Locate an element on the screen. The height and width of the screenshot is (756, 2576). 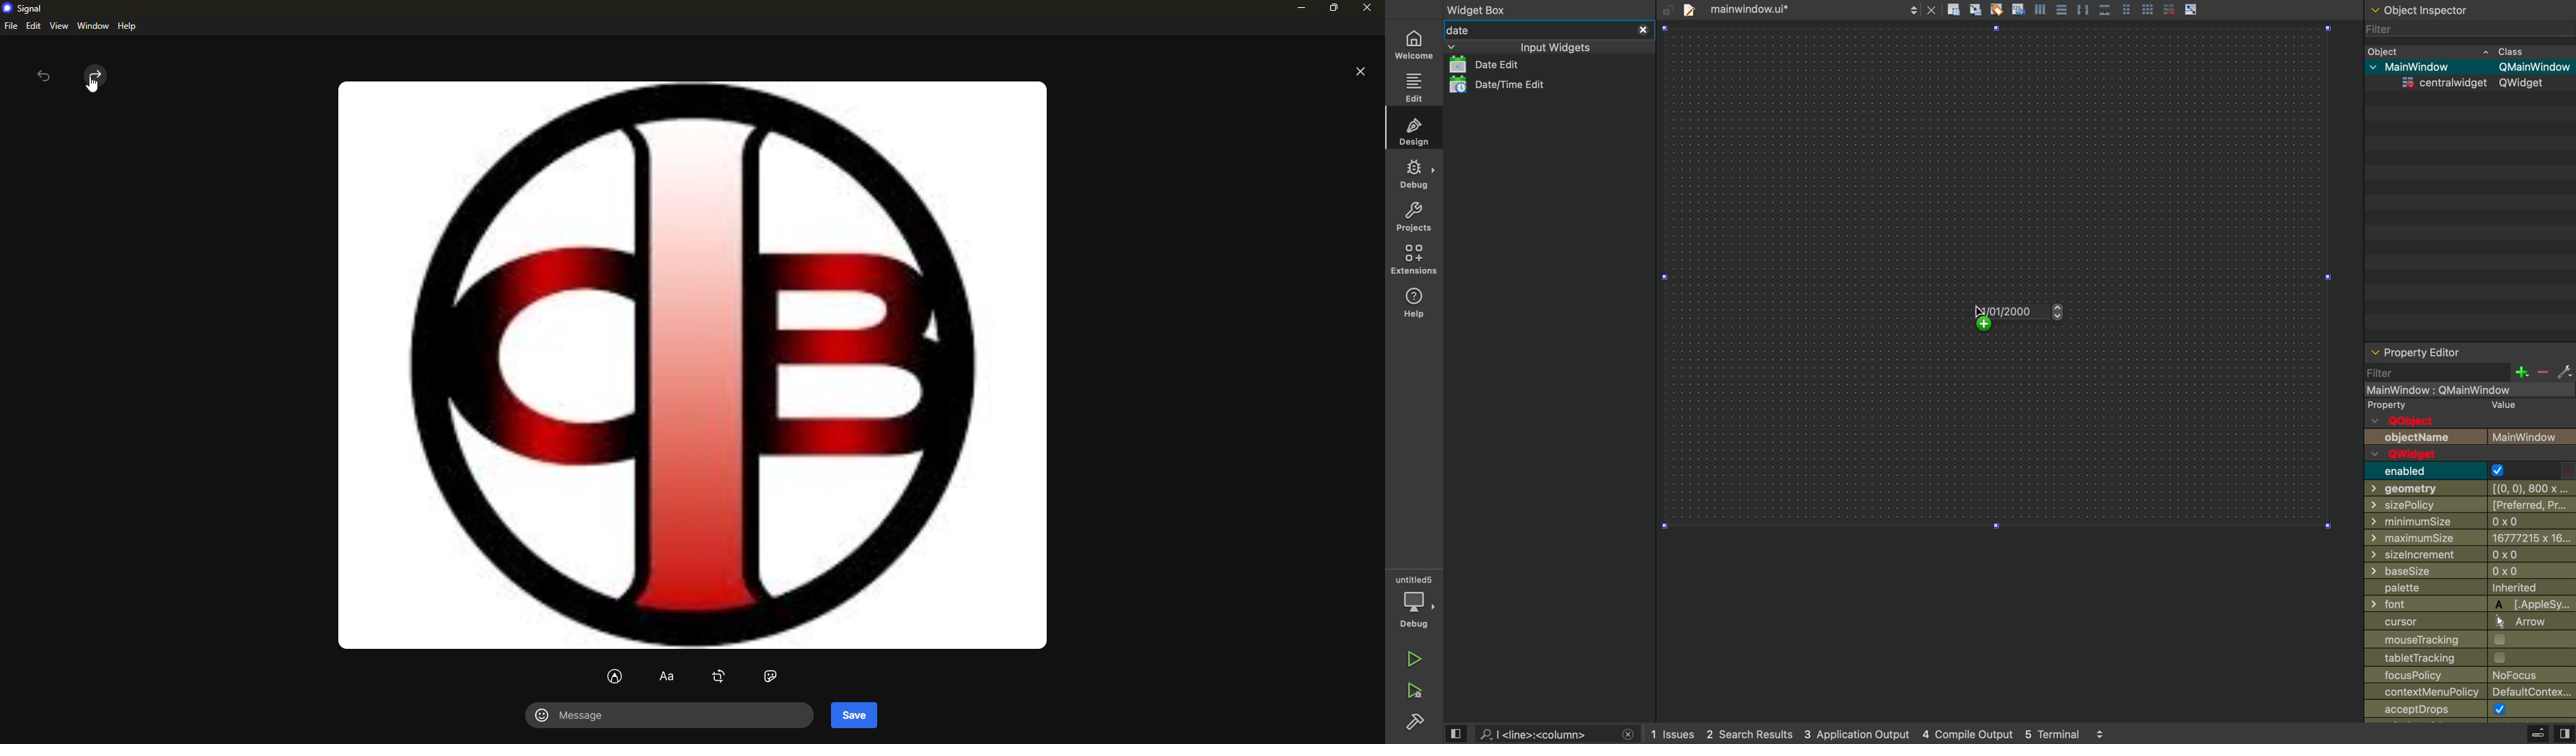
object is located at coordinates (2458, 50).